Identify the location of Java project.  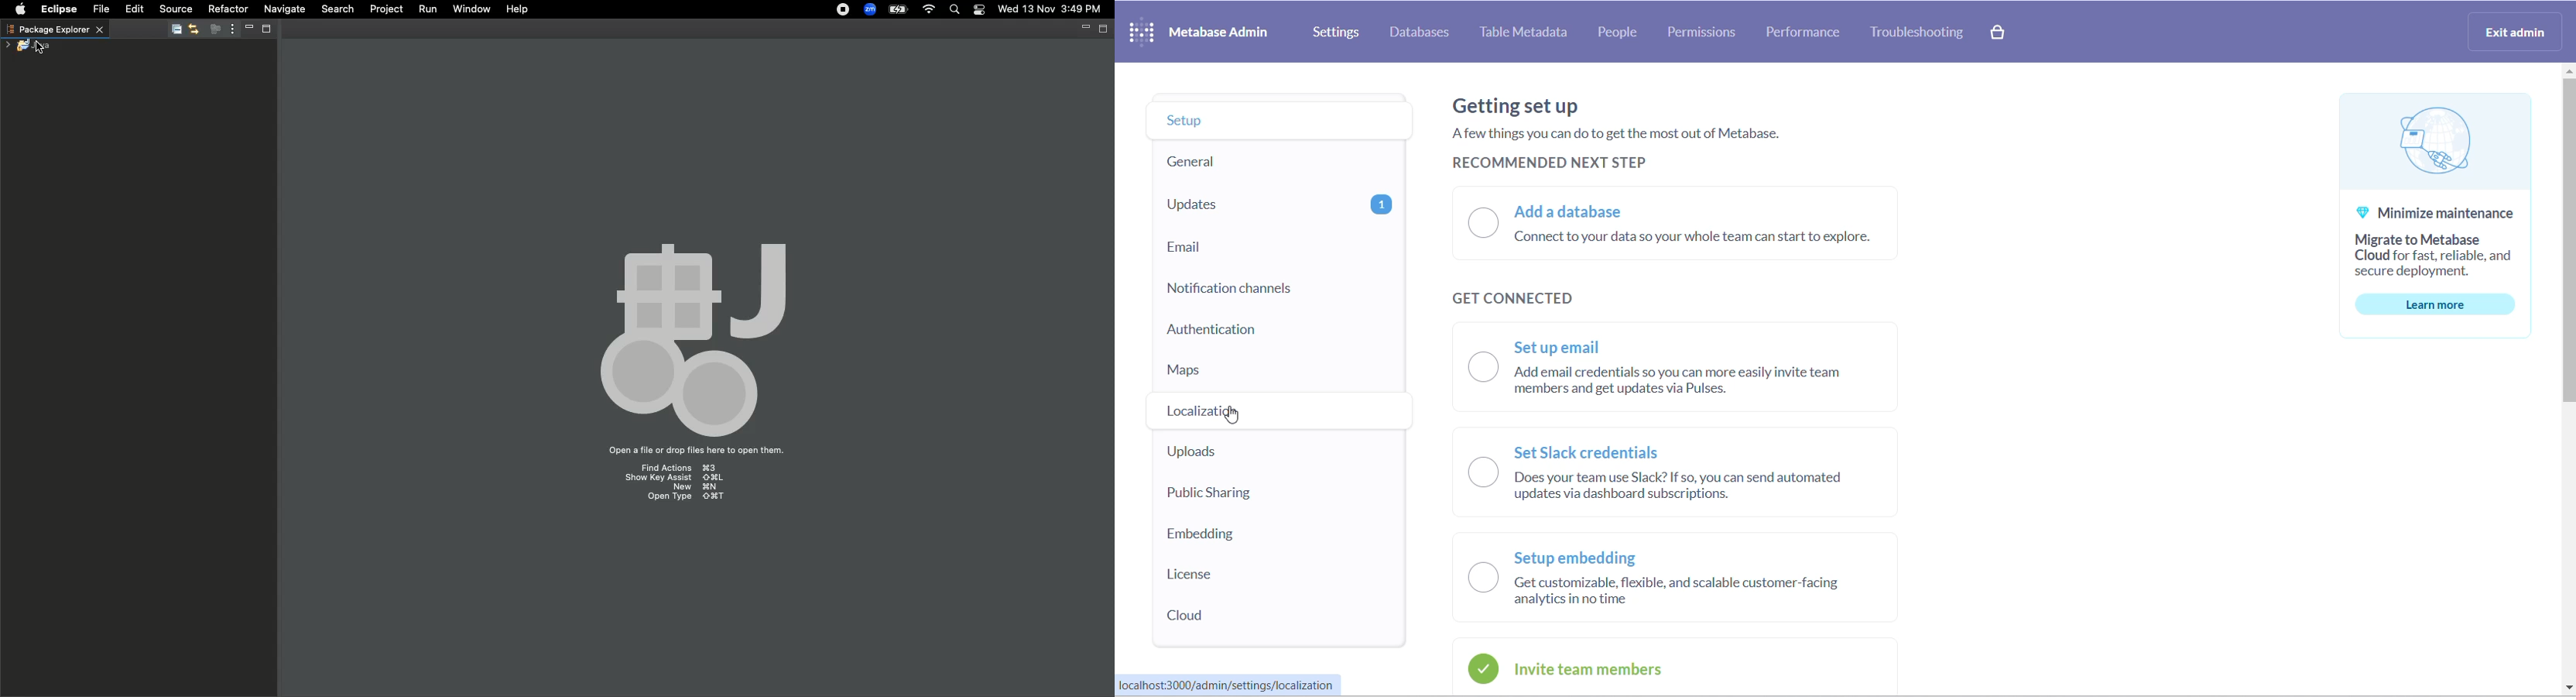
(35, 45).